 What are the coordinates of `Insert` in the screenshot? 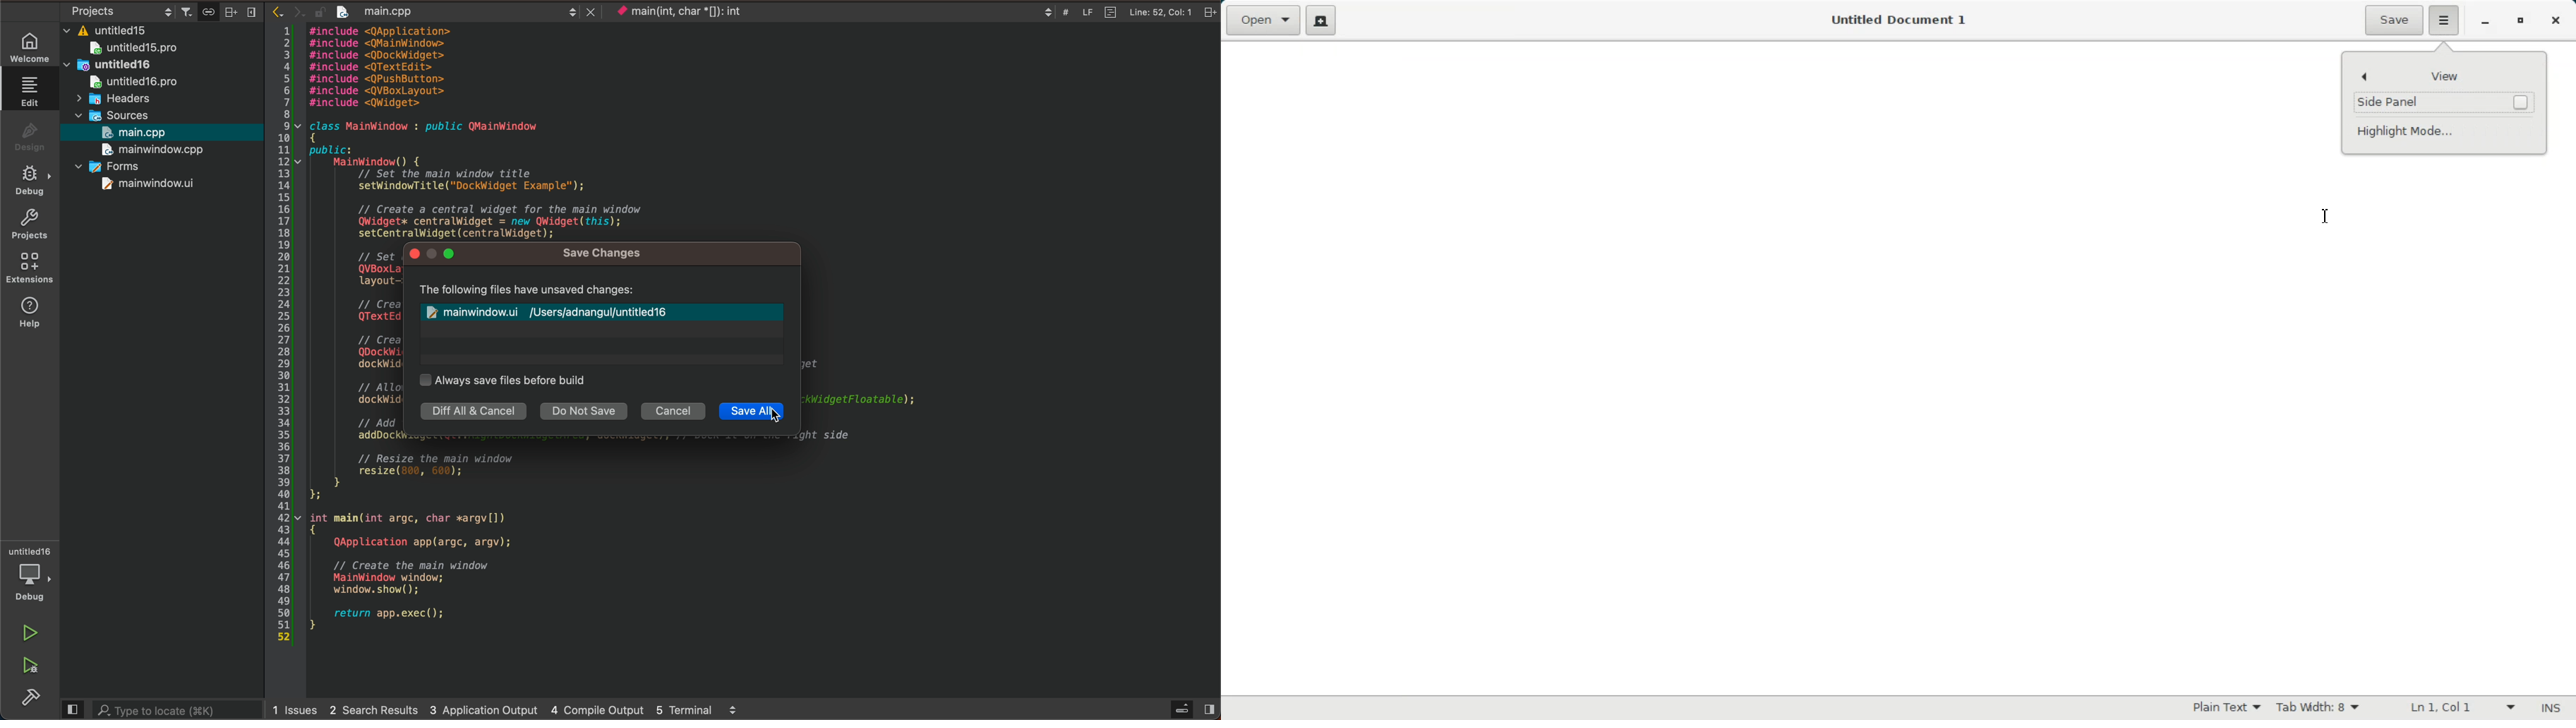 It's located at (2551, 707).